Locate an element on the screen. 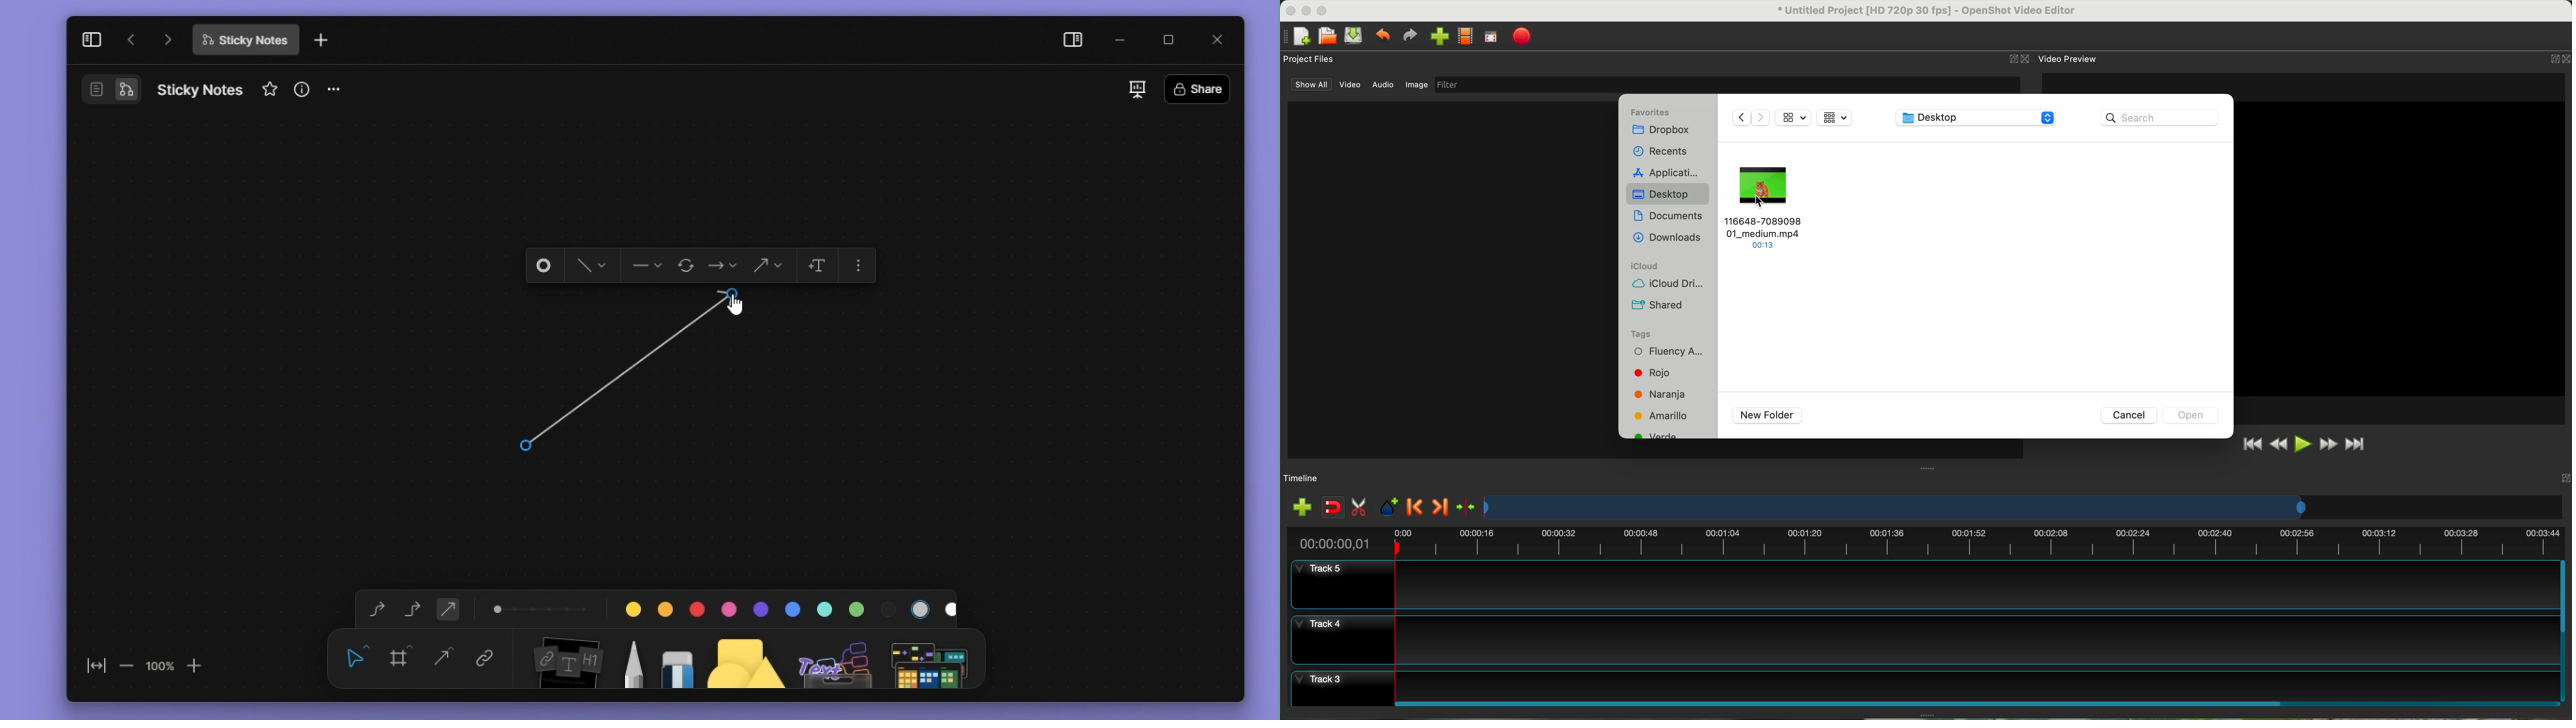 This screenshot has width=2576, height=728. thickness is located at coordinates (541, 607).